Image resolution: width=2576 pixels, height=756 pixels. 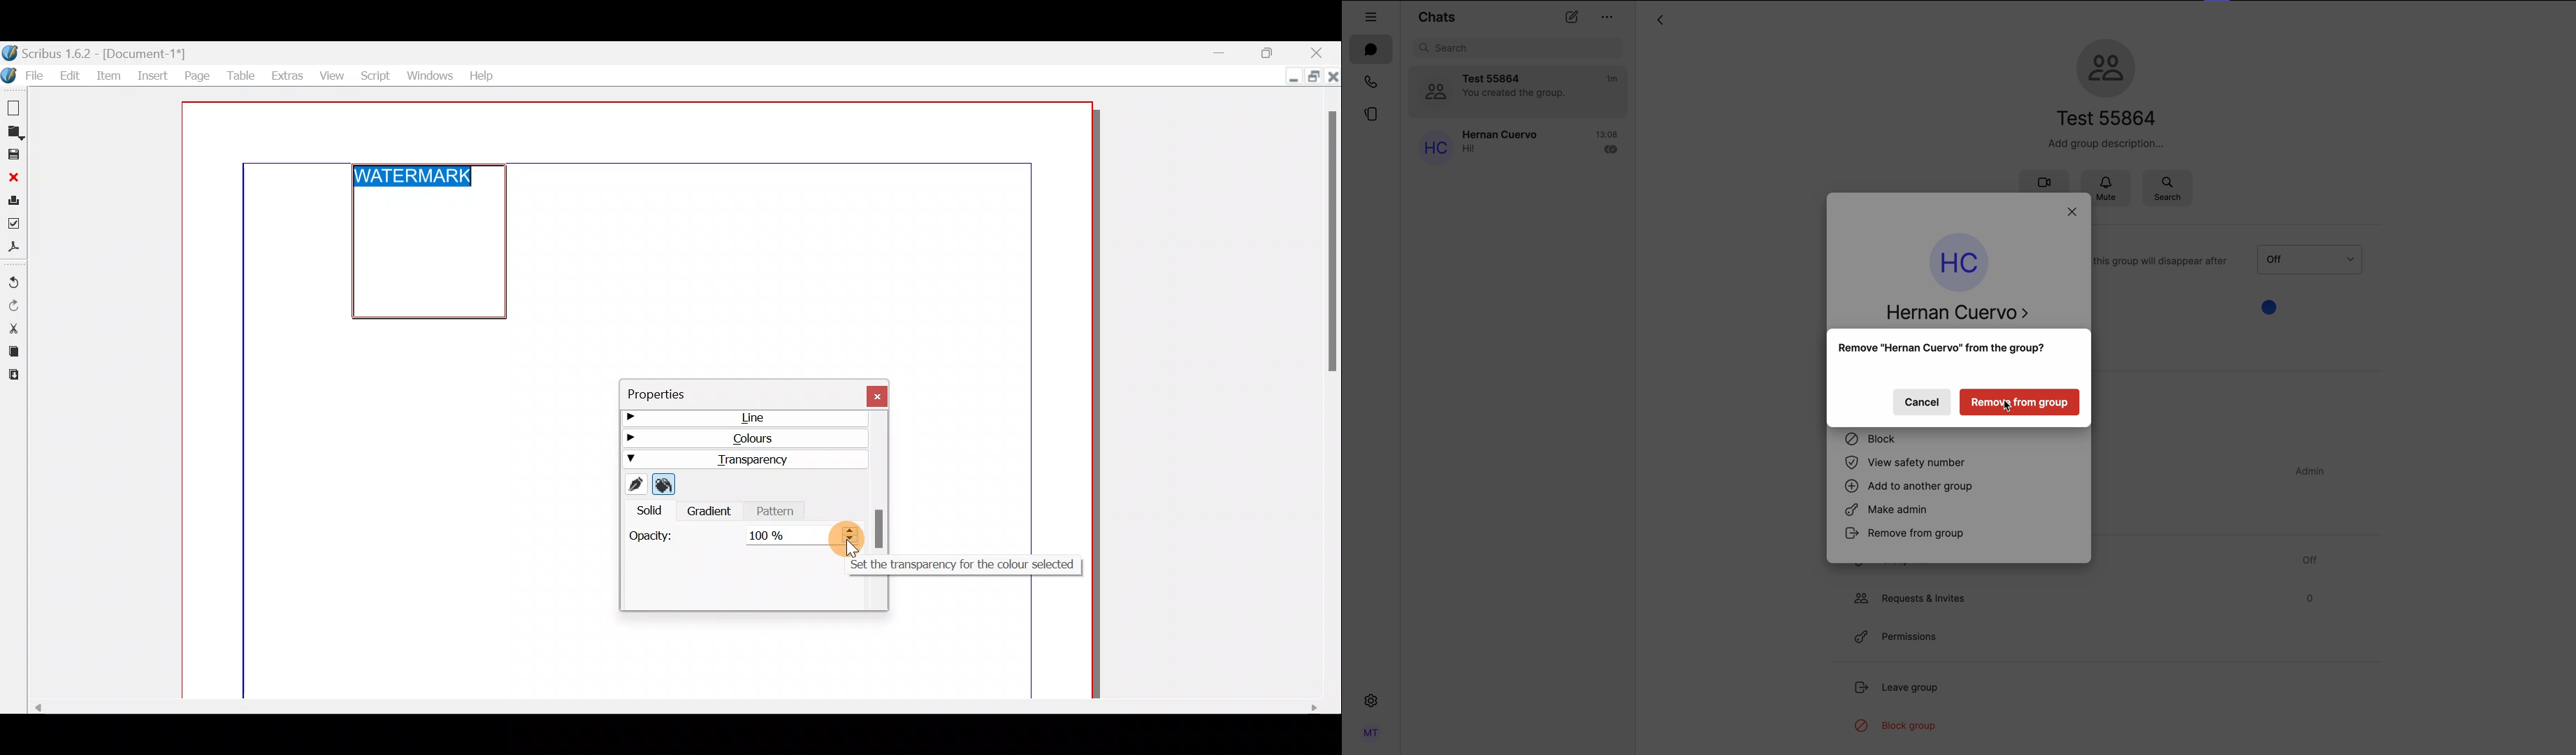 I want to click on request & invites, so click(x=2083, y=598).